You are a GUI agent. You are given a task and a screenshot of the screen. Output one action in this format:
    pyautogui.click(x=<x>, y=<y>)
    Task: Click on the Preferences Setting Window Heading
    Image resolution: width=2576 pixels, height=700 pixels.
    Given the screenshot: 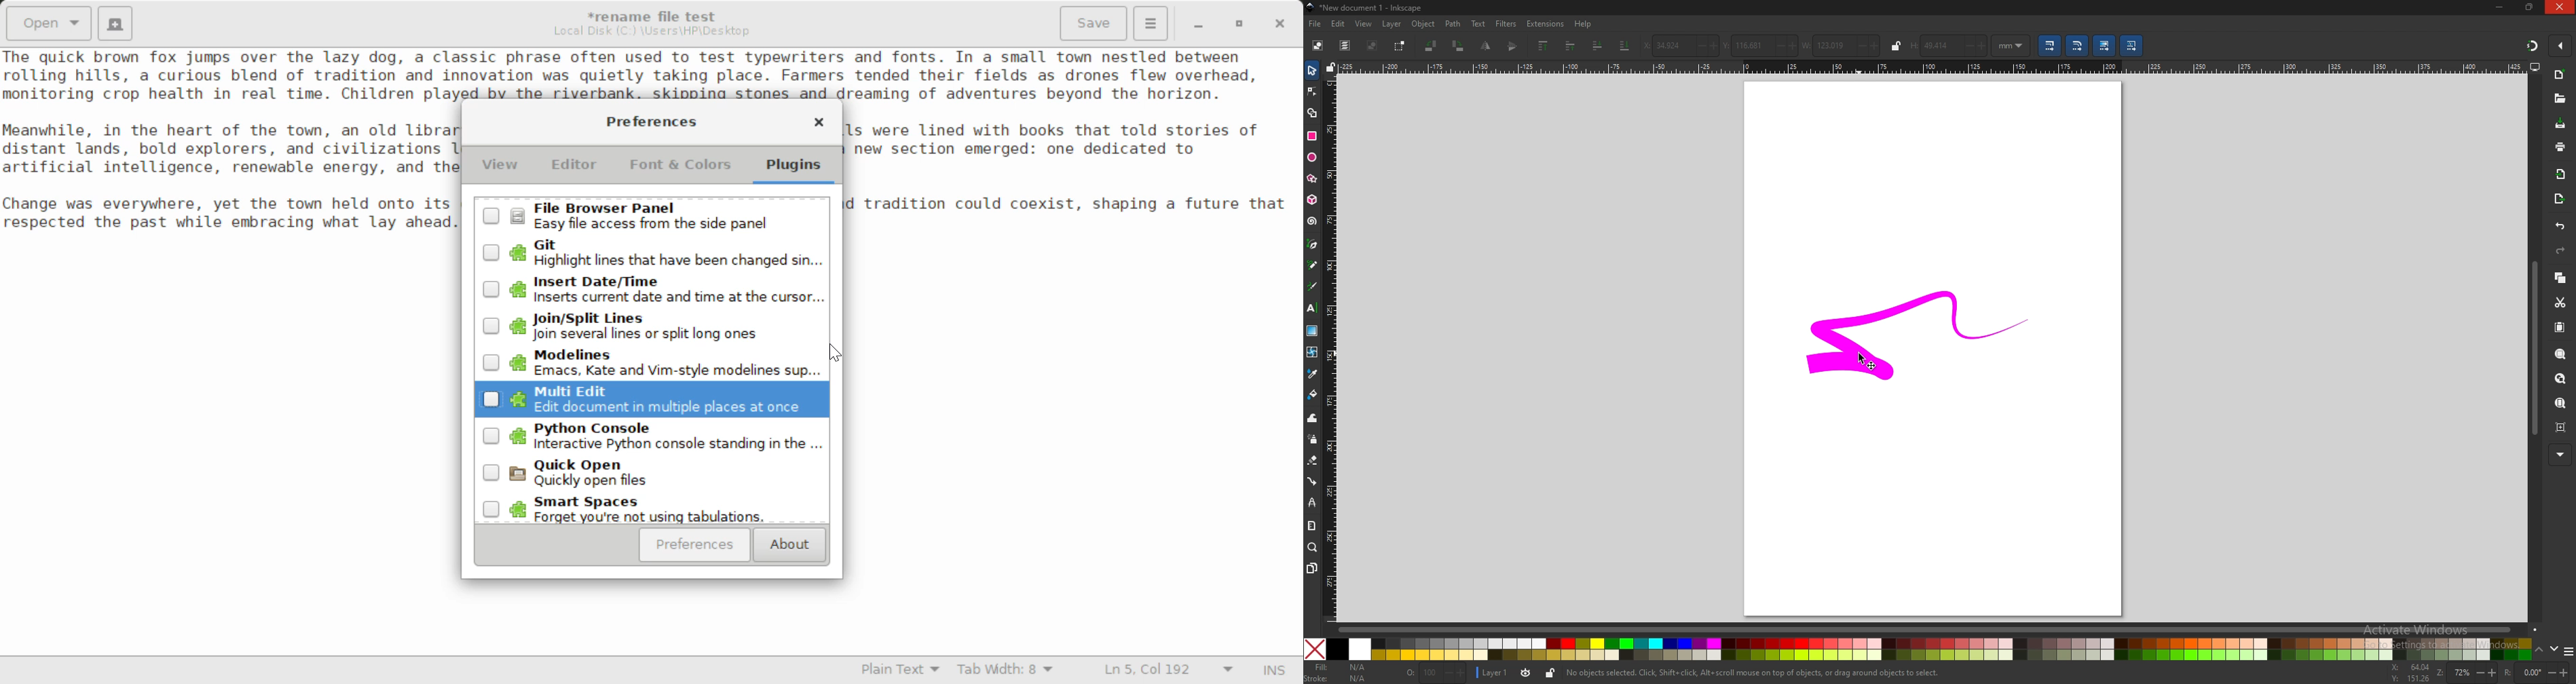 What is the action you would take?
    pyautogui.click(x=651, y=121)
    